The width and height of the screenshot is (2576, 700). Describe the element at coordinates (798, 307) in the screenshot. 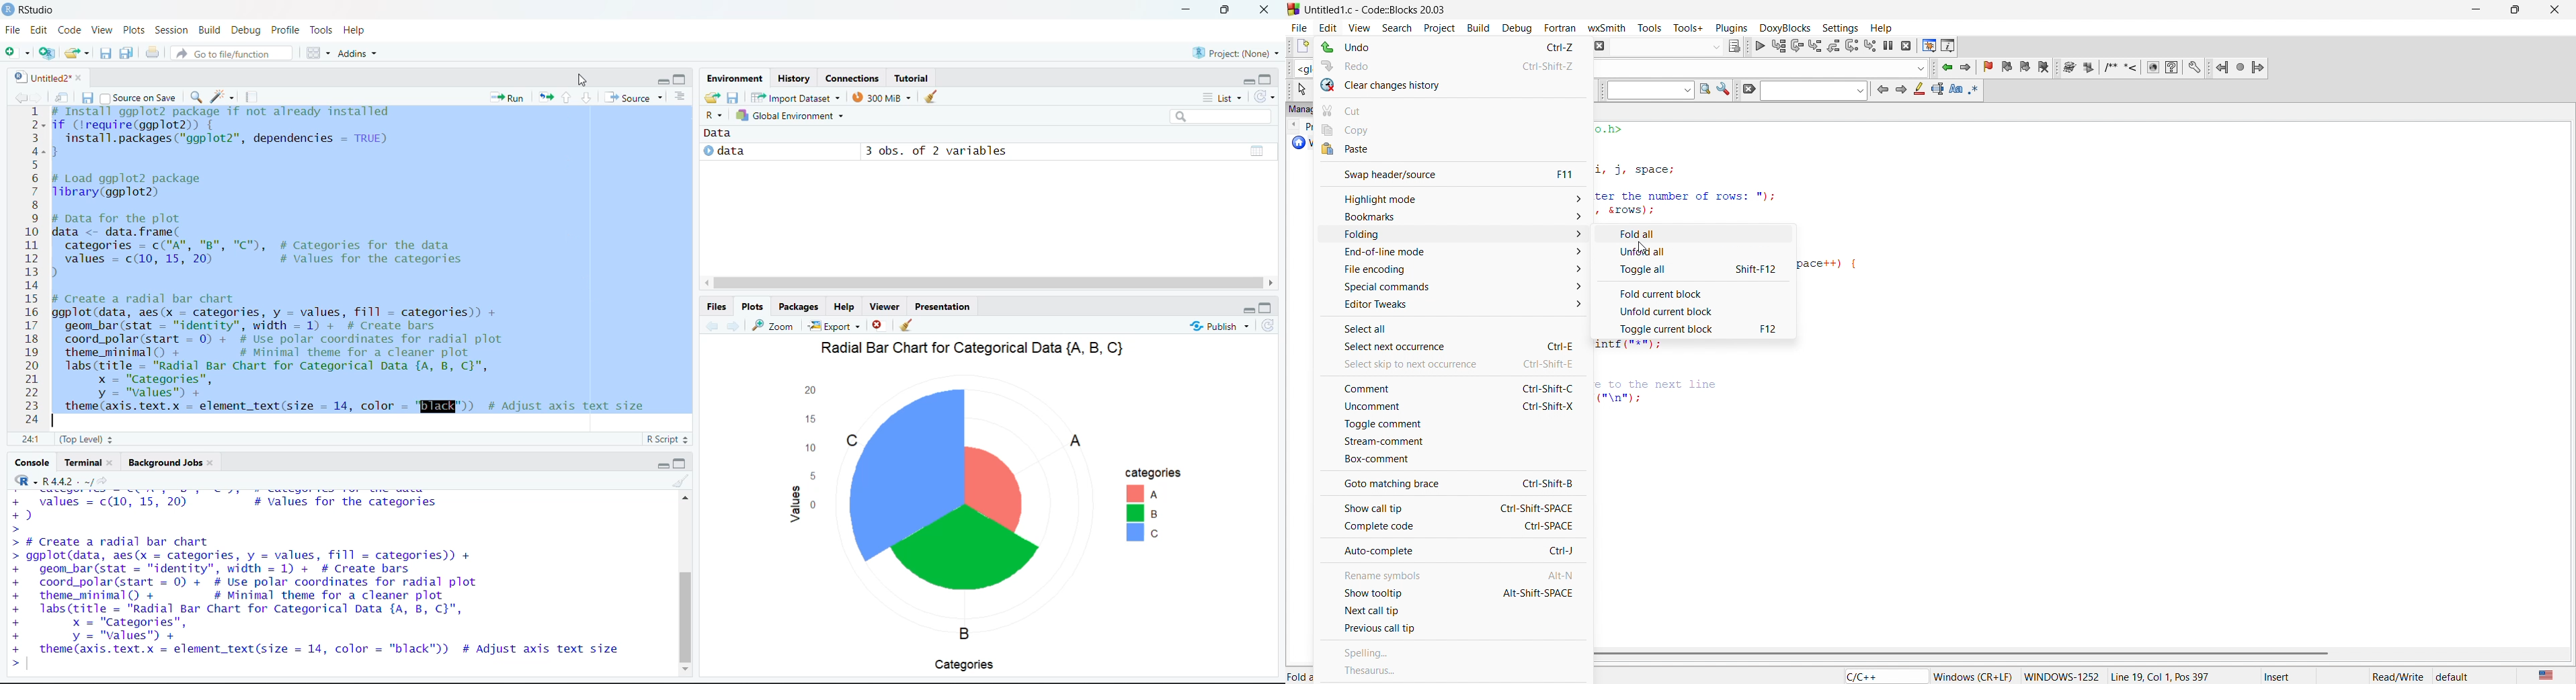

I see `Packages` at that location.